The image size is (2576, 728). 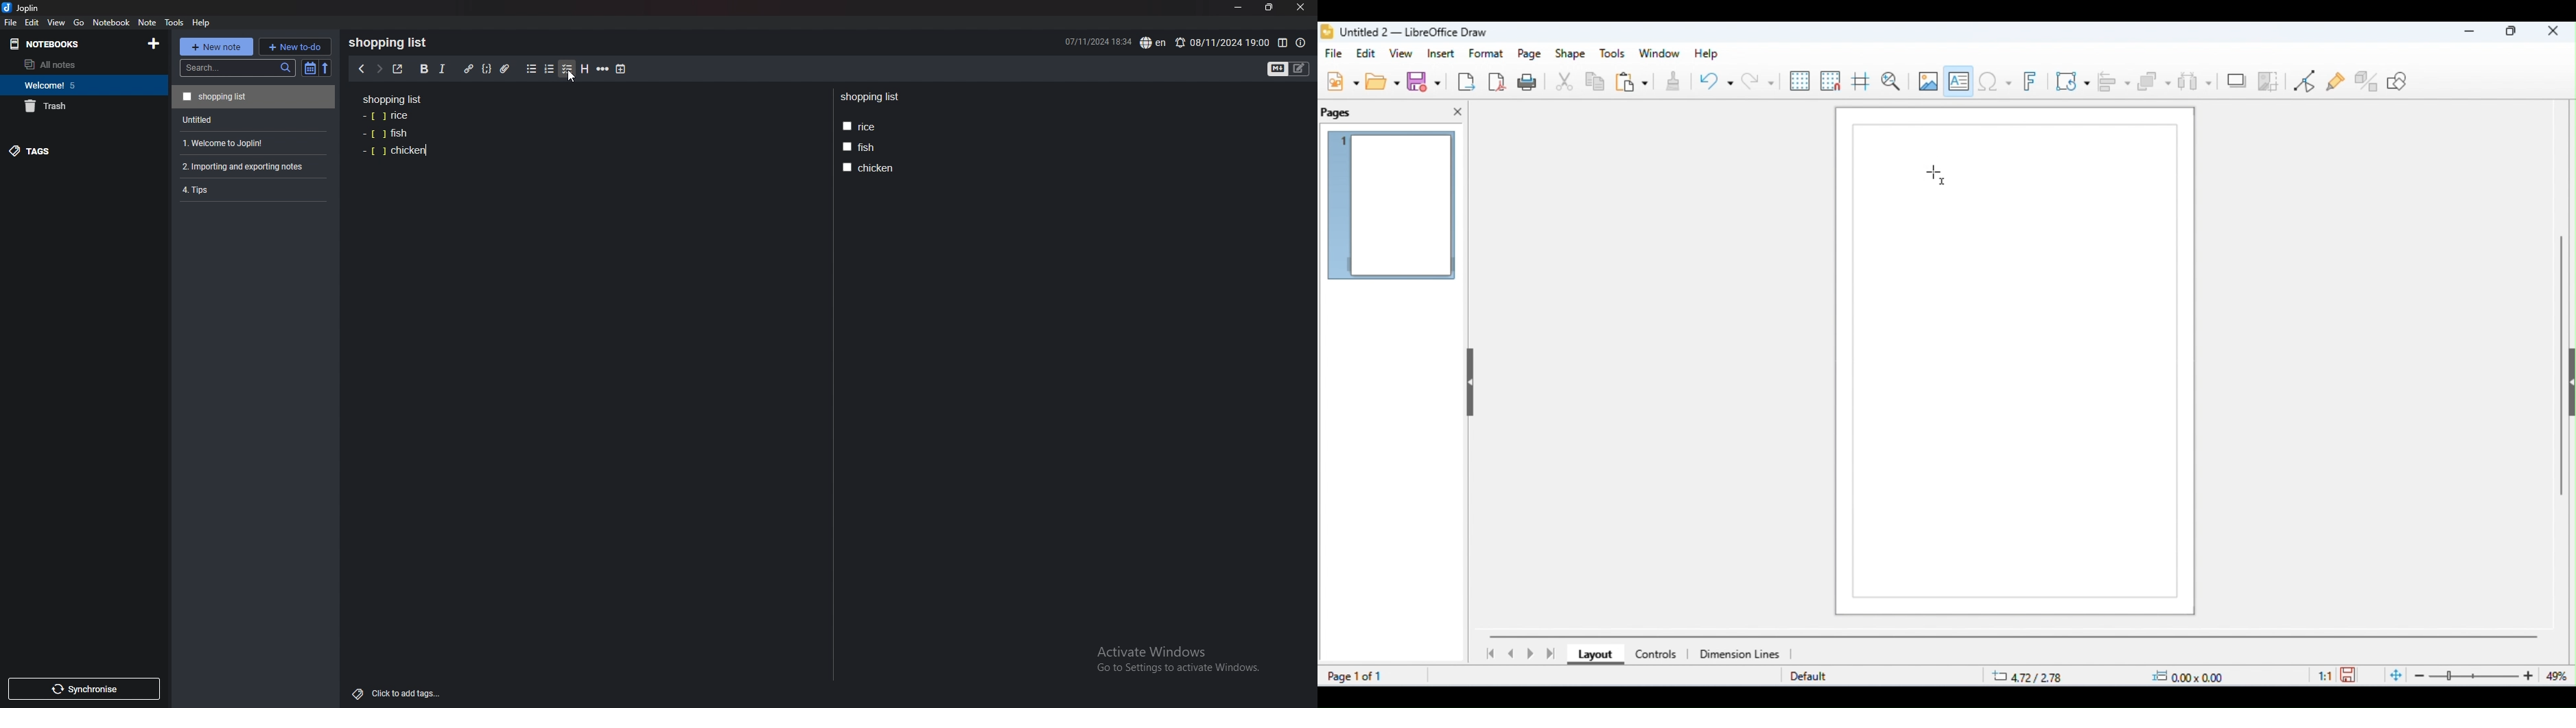 What do you see at coordinates (858, 147) in the screenshot?
I see `fish` at bounding box center [858, 147].